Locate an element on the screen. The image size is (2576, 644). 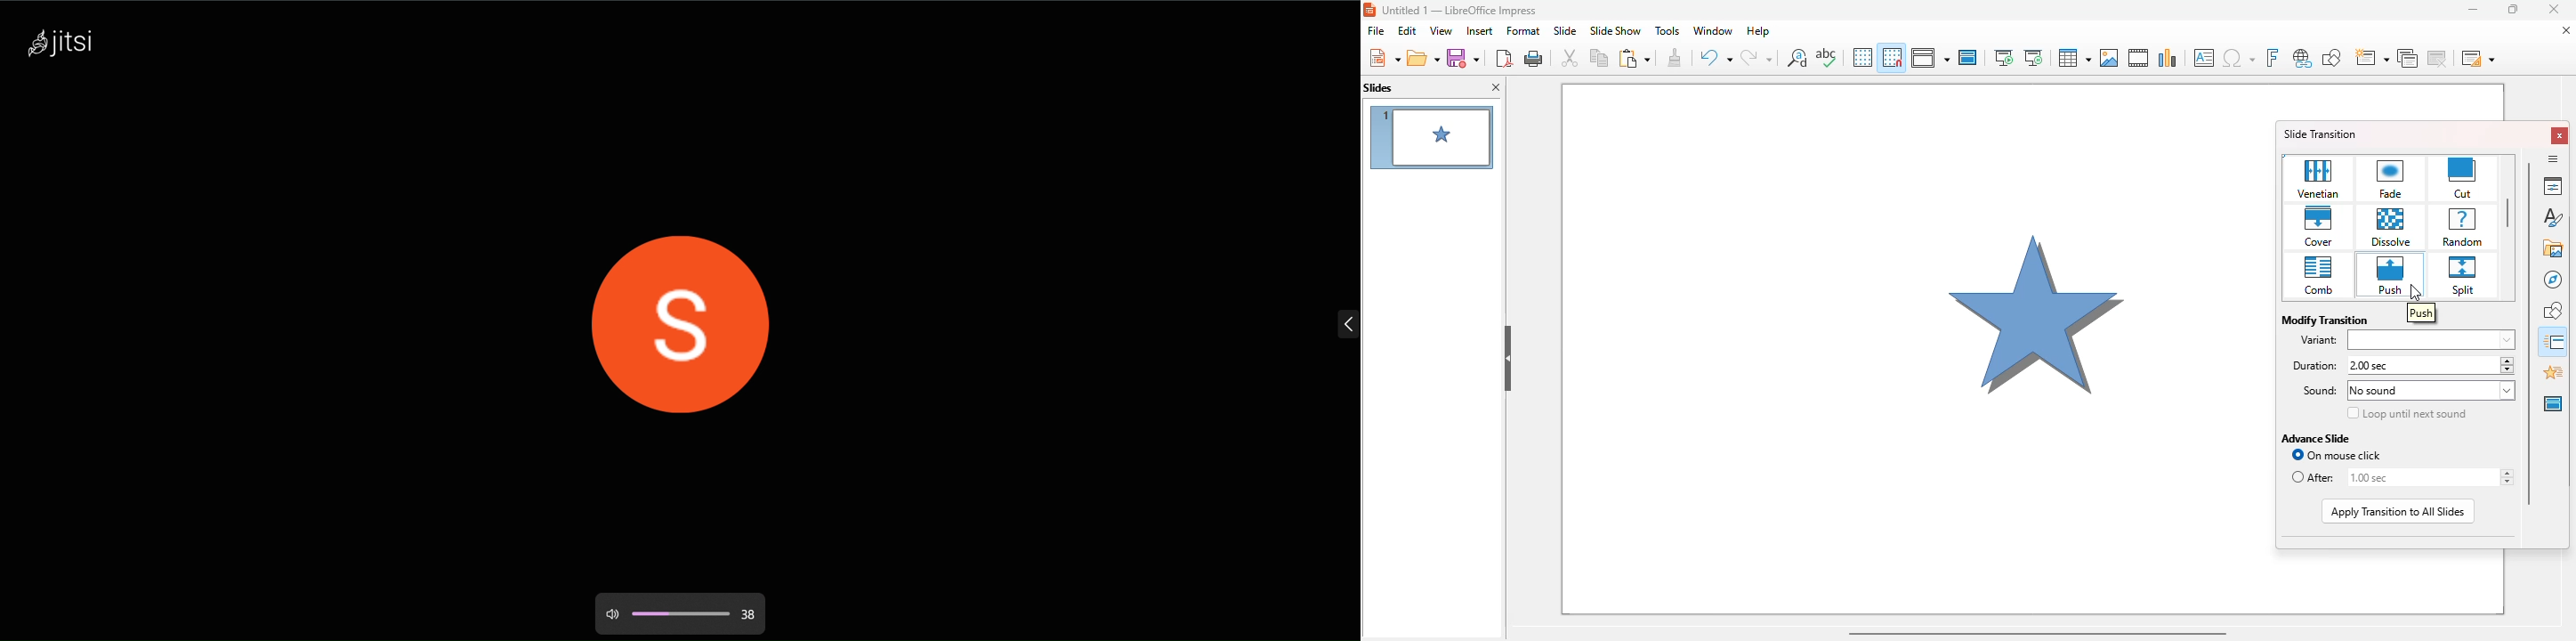
undo is located at coordinates (1715, 58).